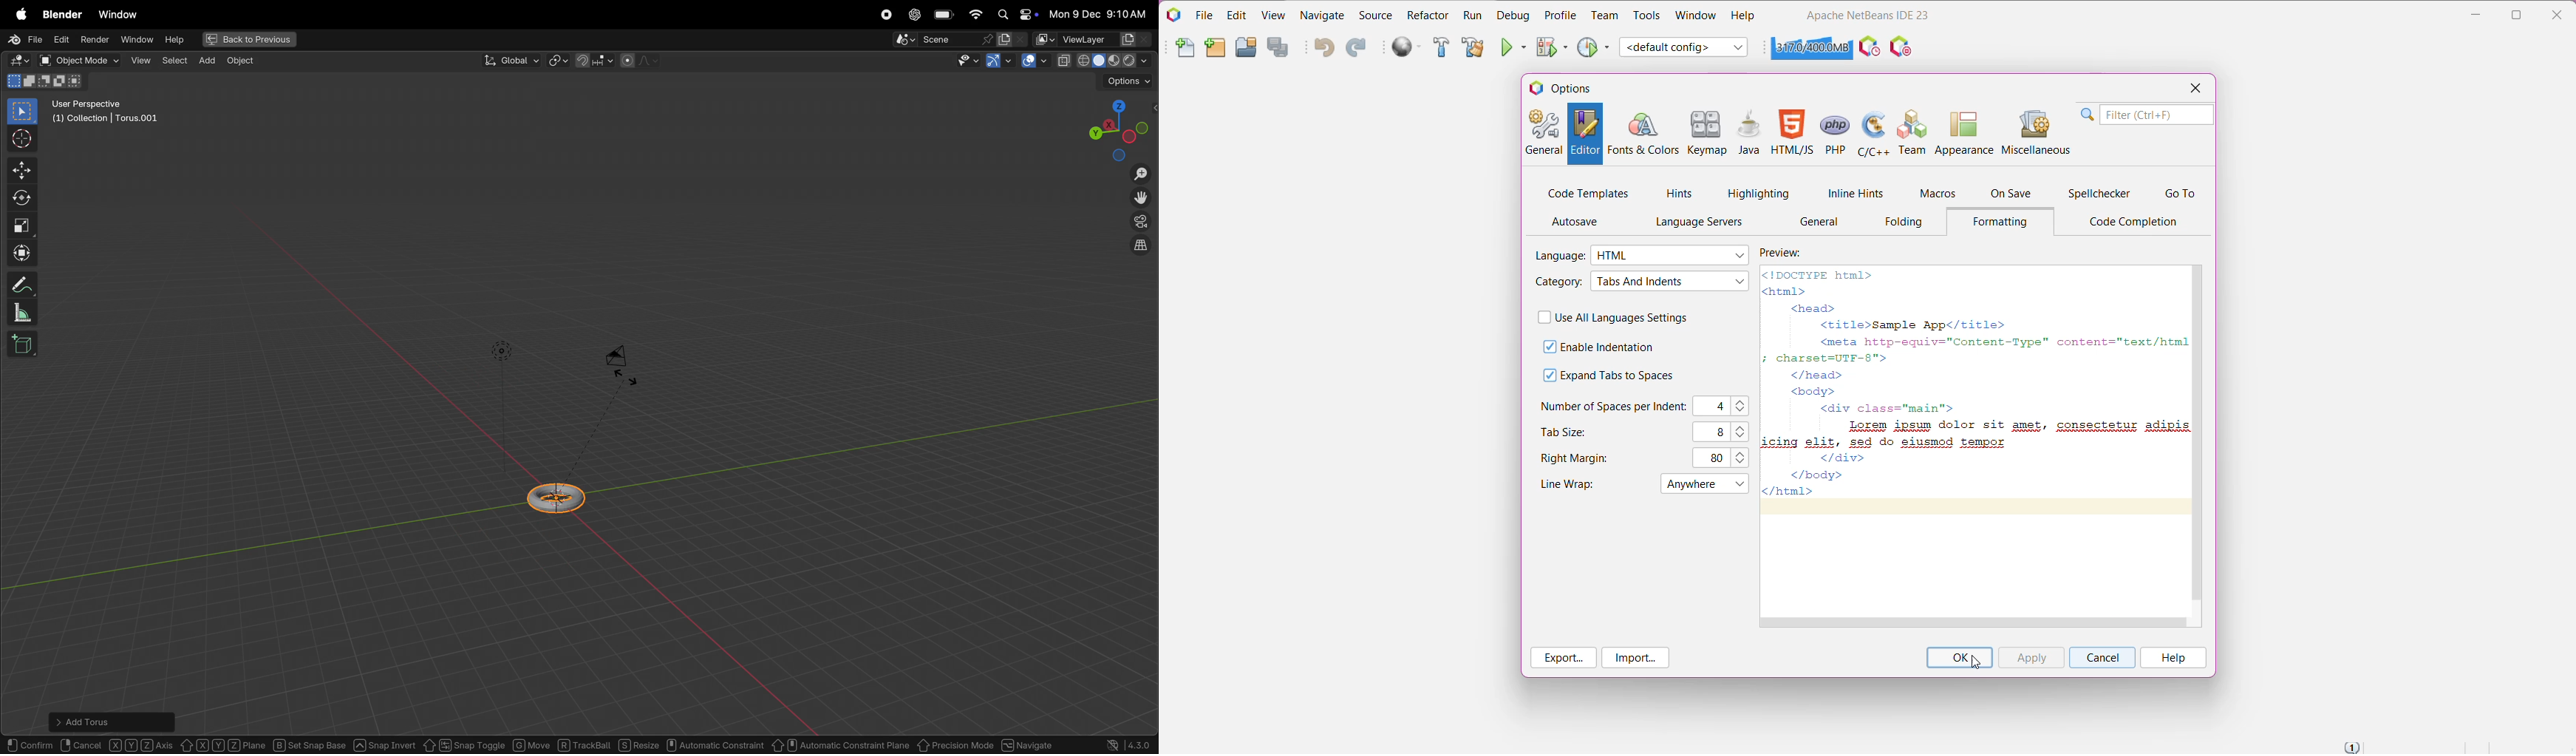 The height and width of the screenshot is (756, 2576). Describe the element at coordinates (1128, 82) in the screenshot. I see `options` at that location.